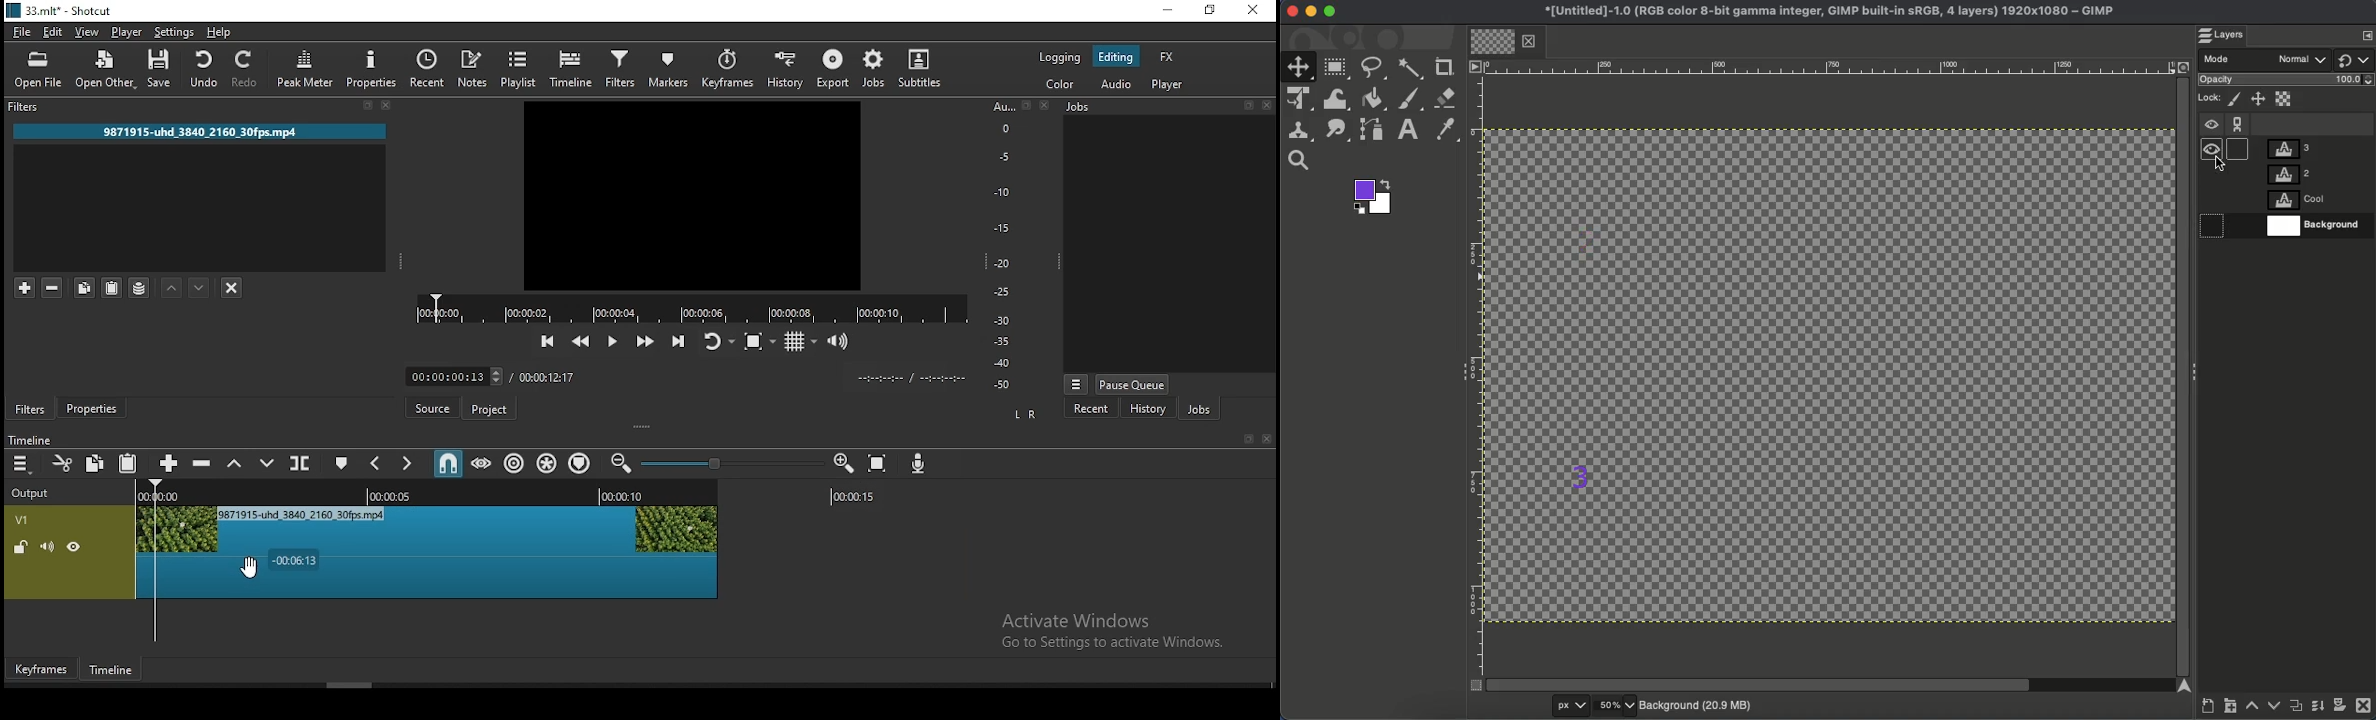  Describe the element at coordinates (727, 464) in the screenshot. I see `zoom in or zoom out slider` at that location.